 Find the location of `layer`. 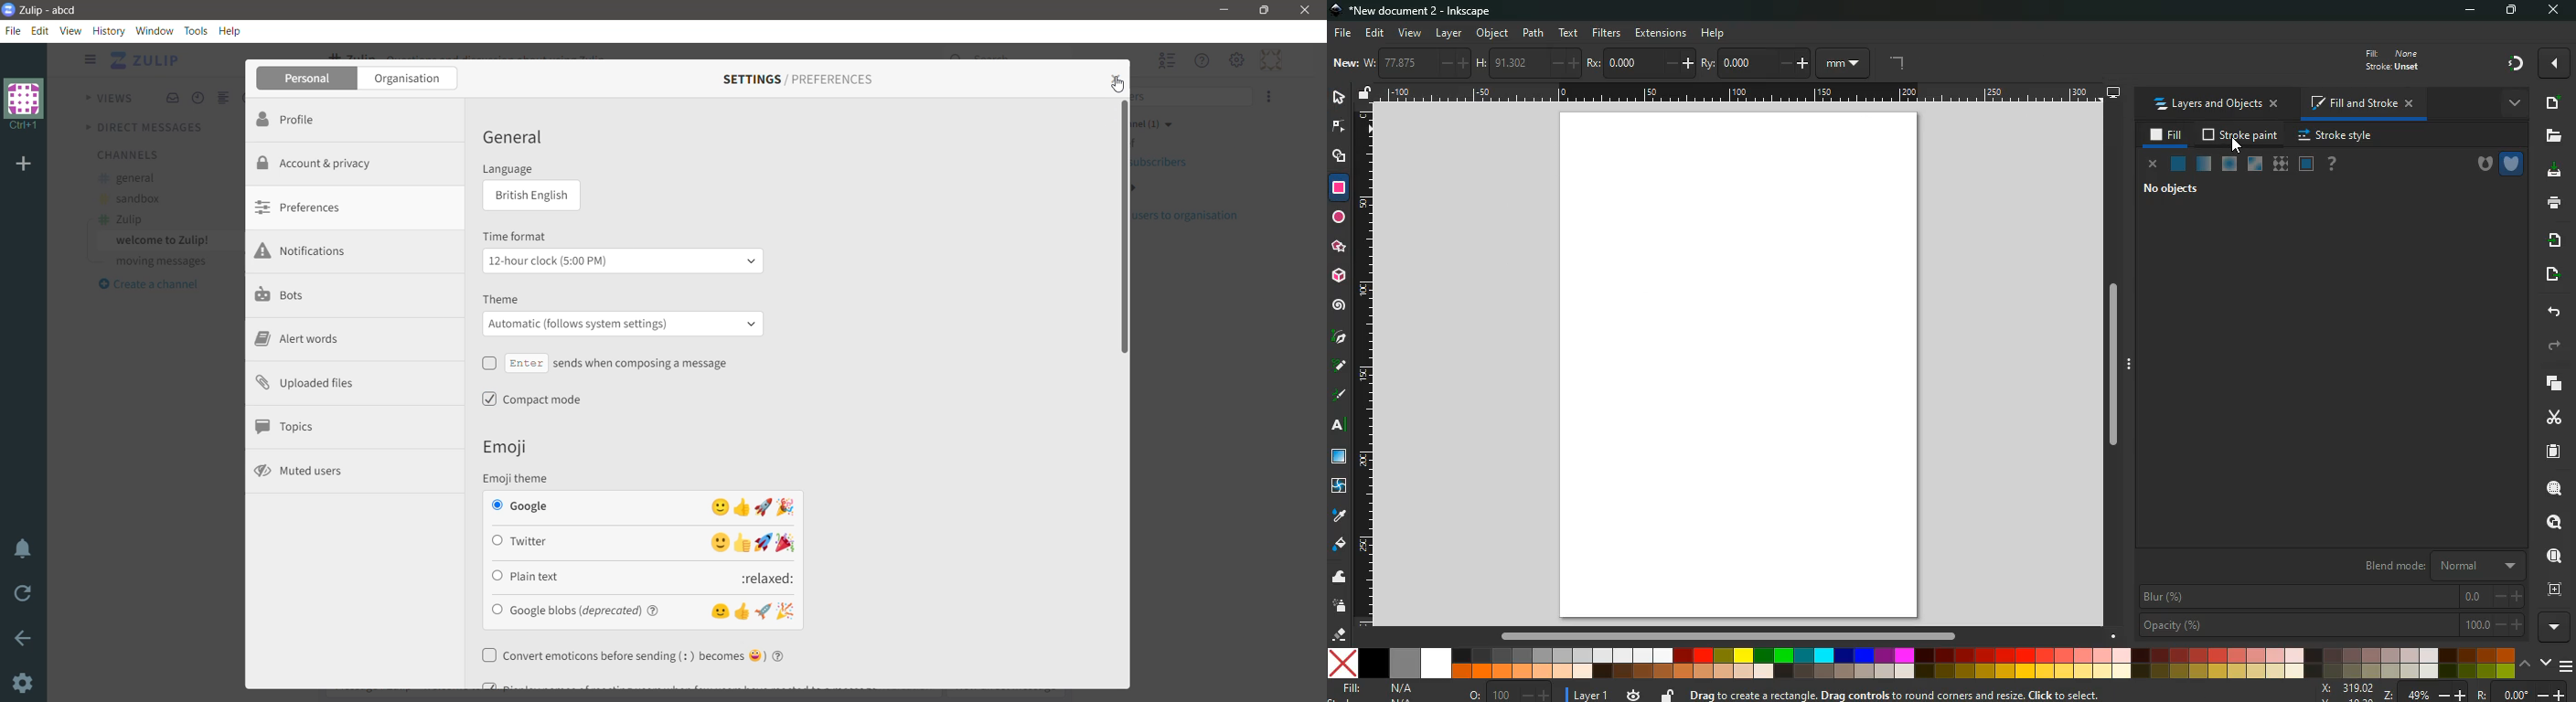

layer is located at coordinates (1588, 694).